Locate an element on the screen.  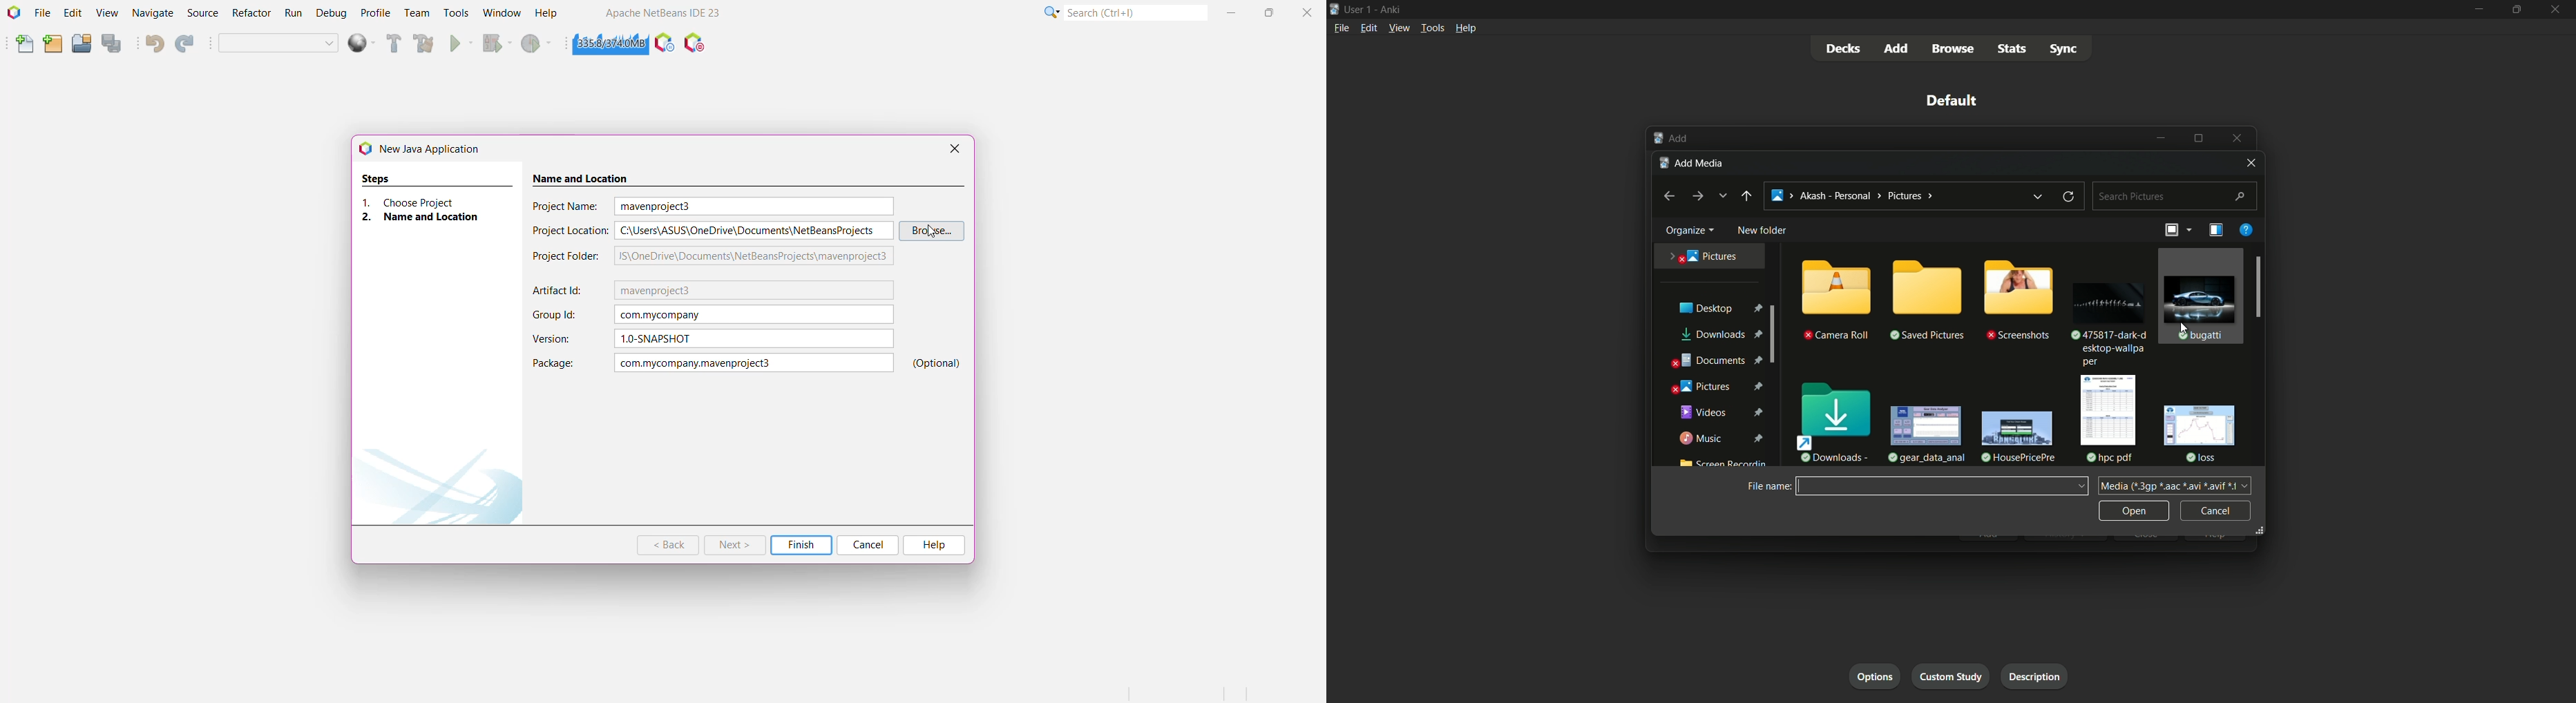
stats is located at coordinates (2012, 49).